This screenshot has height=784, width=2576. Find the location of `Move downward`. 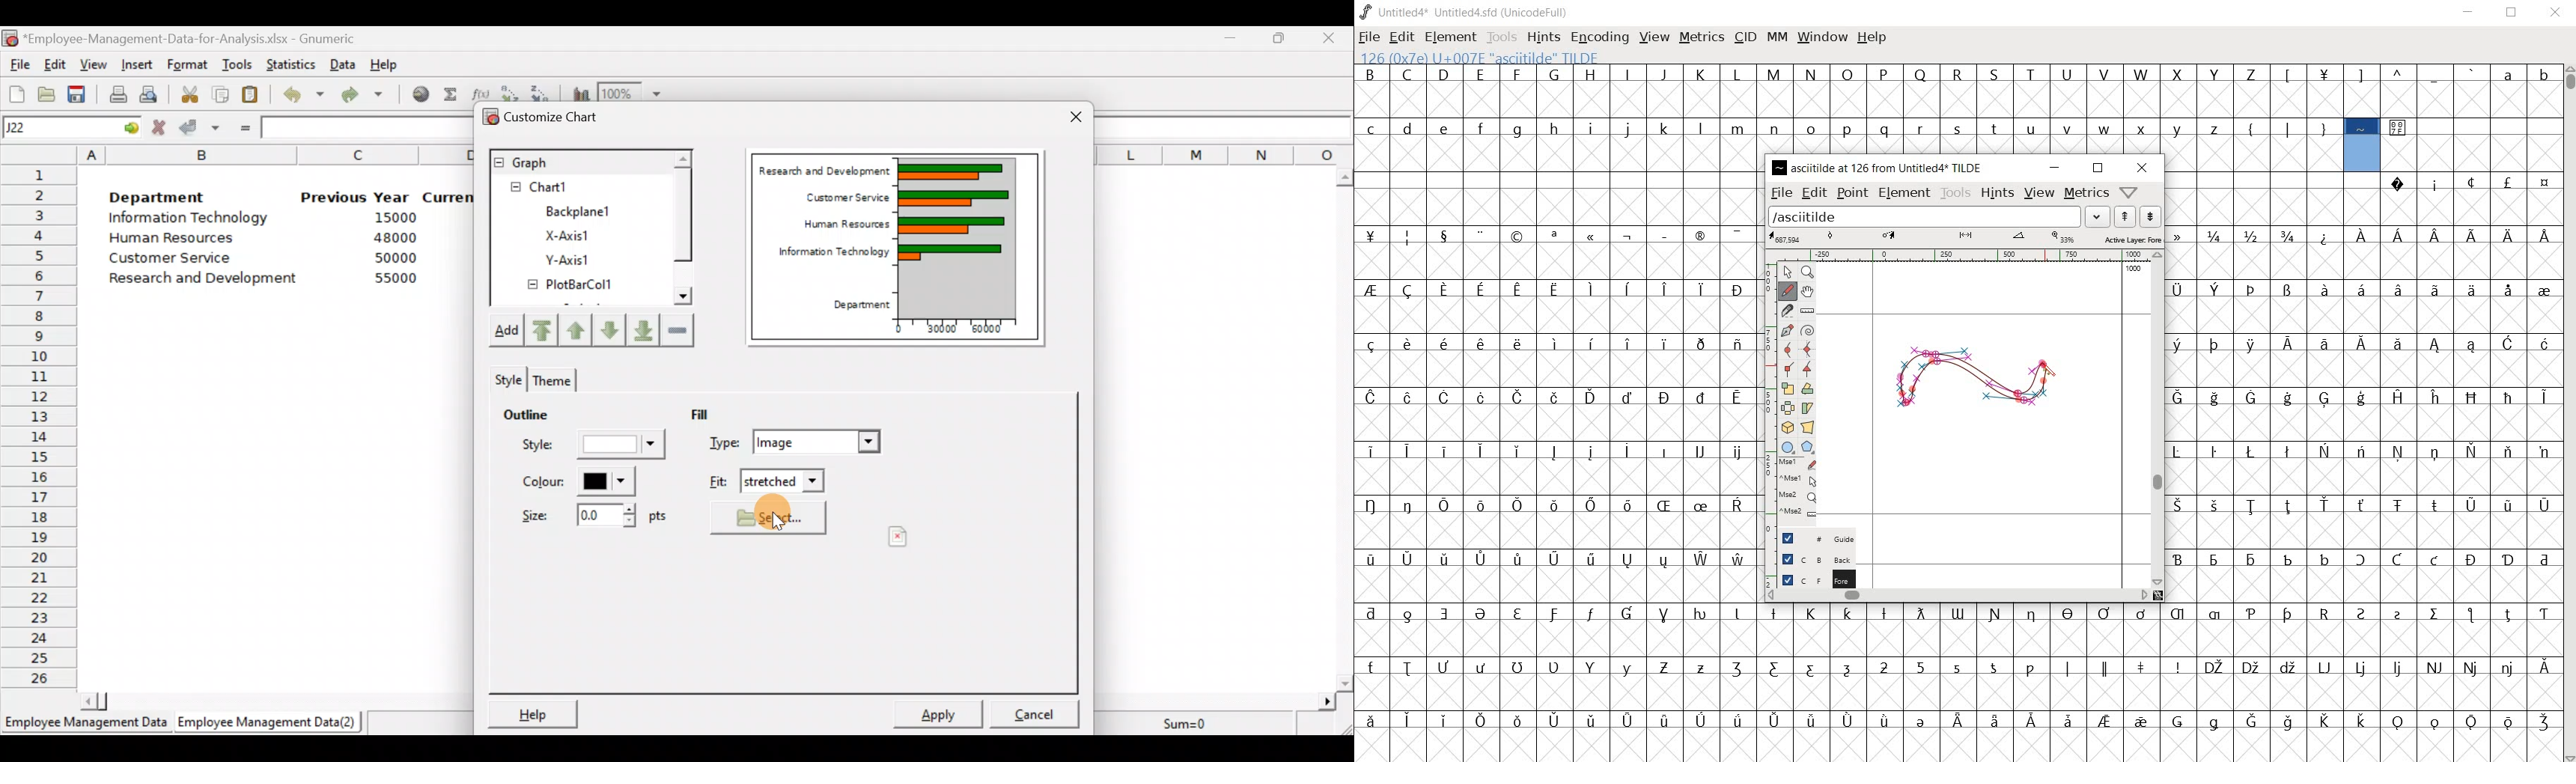

Move downward is located at coordinates (640, 327).